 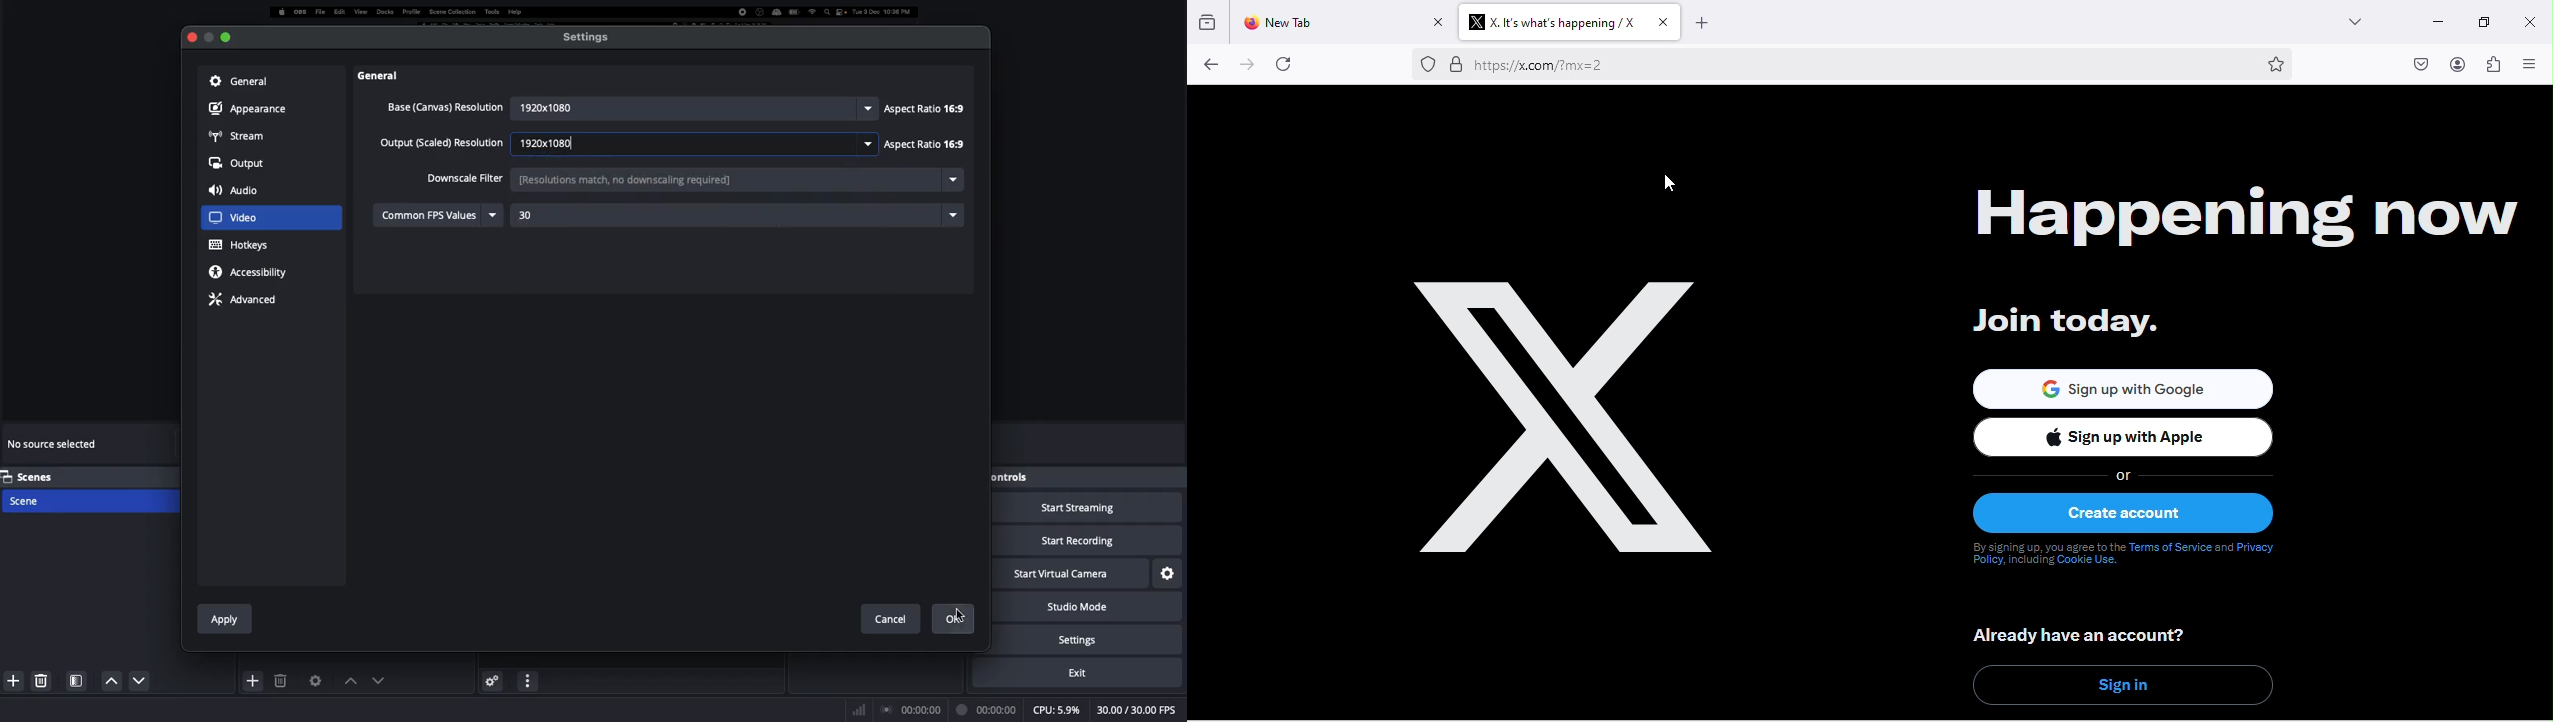 What do you see at coordinates (444, 145) in the screenshot?
I see `Output resolution ` at bounding box center [444, 145].